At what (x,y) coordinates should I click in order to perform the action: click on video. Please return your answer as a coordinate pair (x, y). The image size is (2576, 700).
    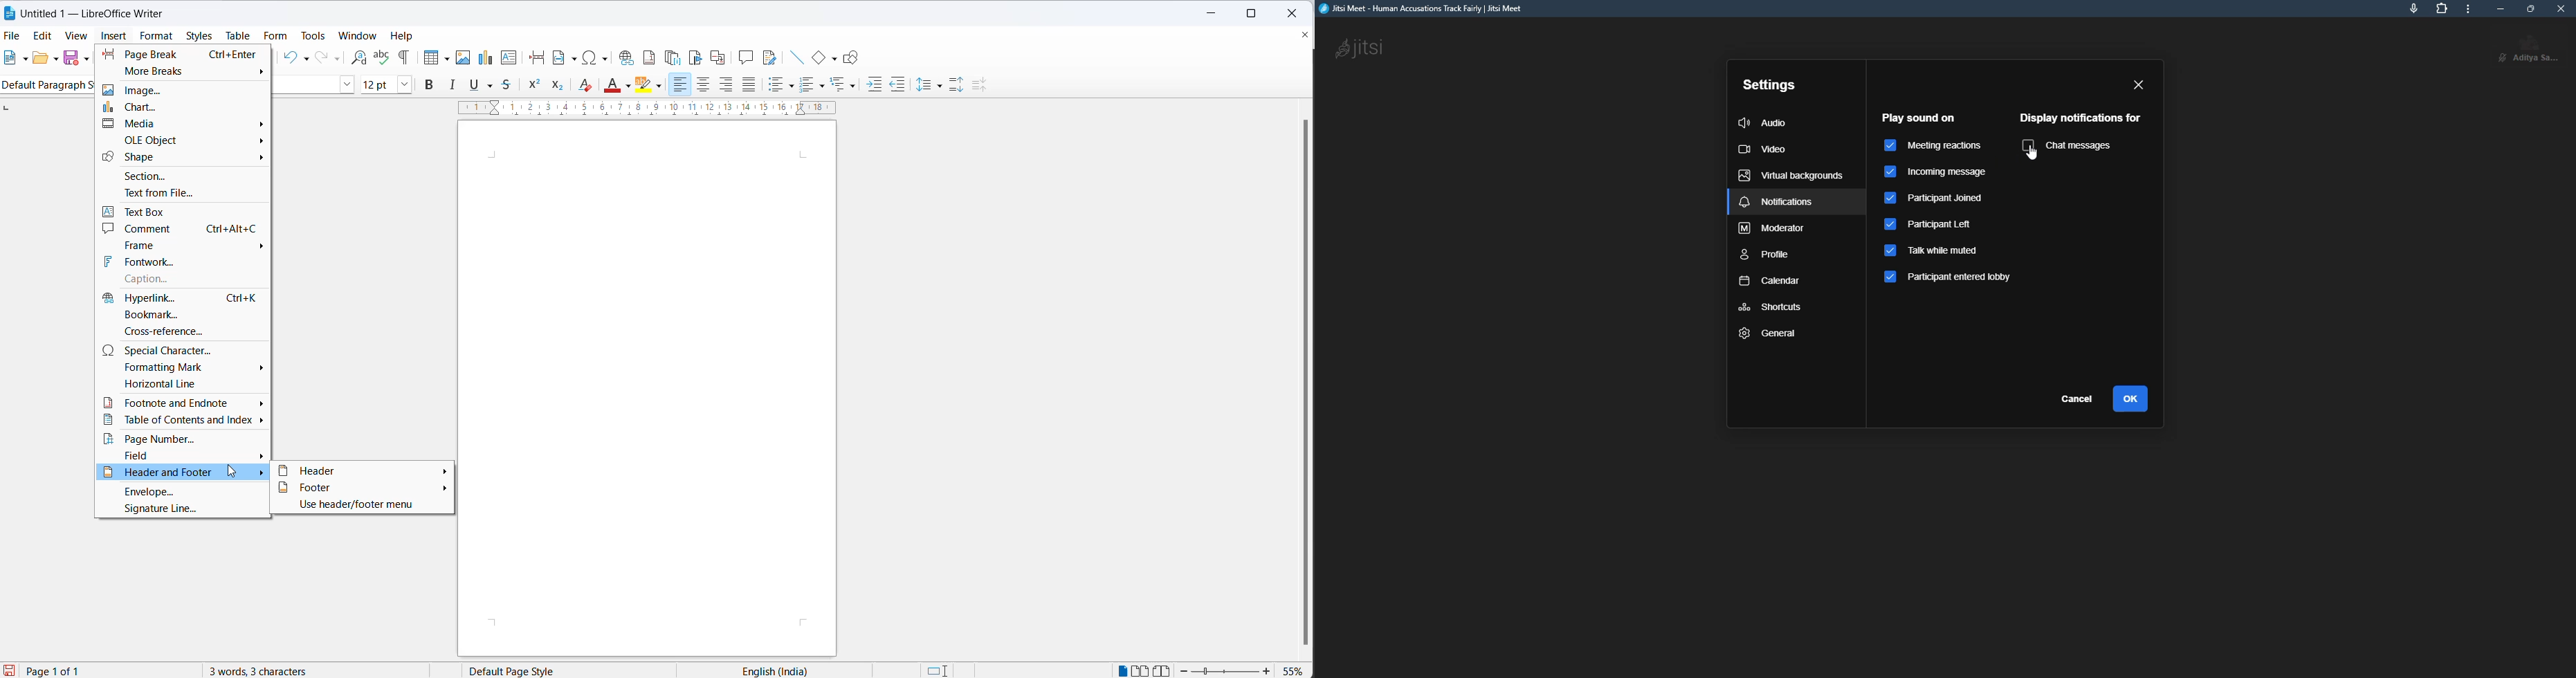
    Looking at the image, I should click on (1762, 148).